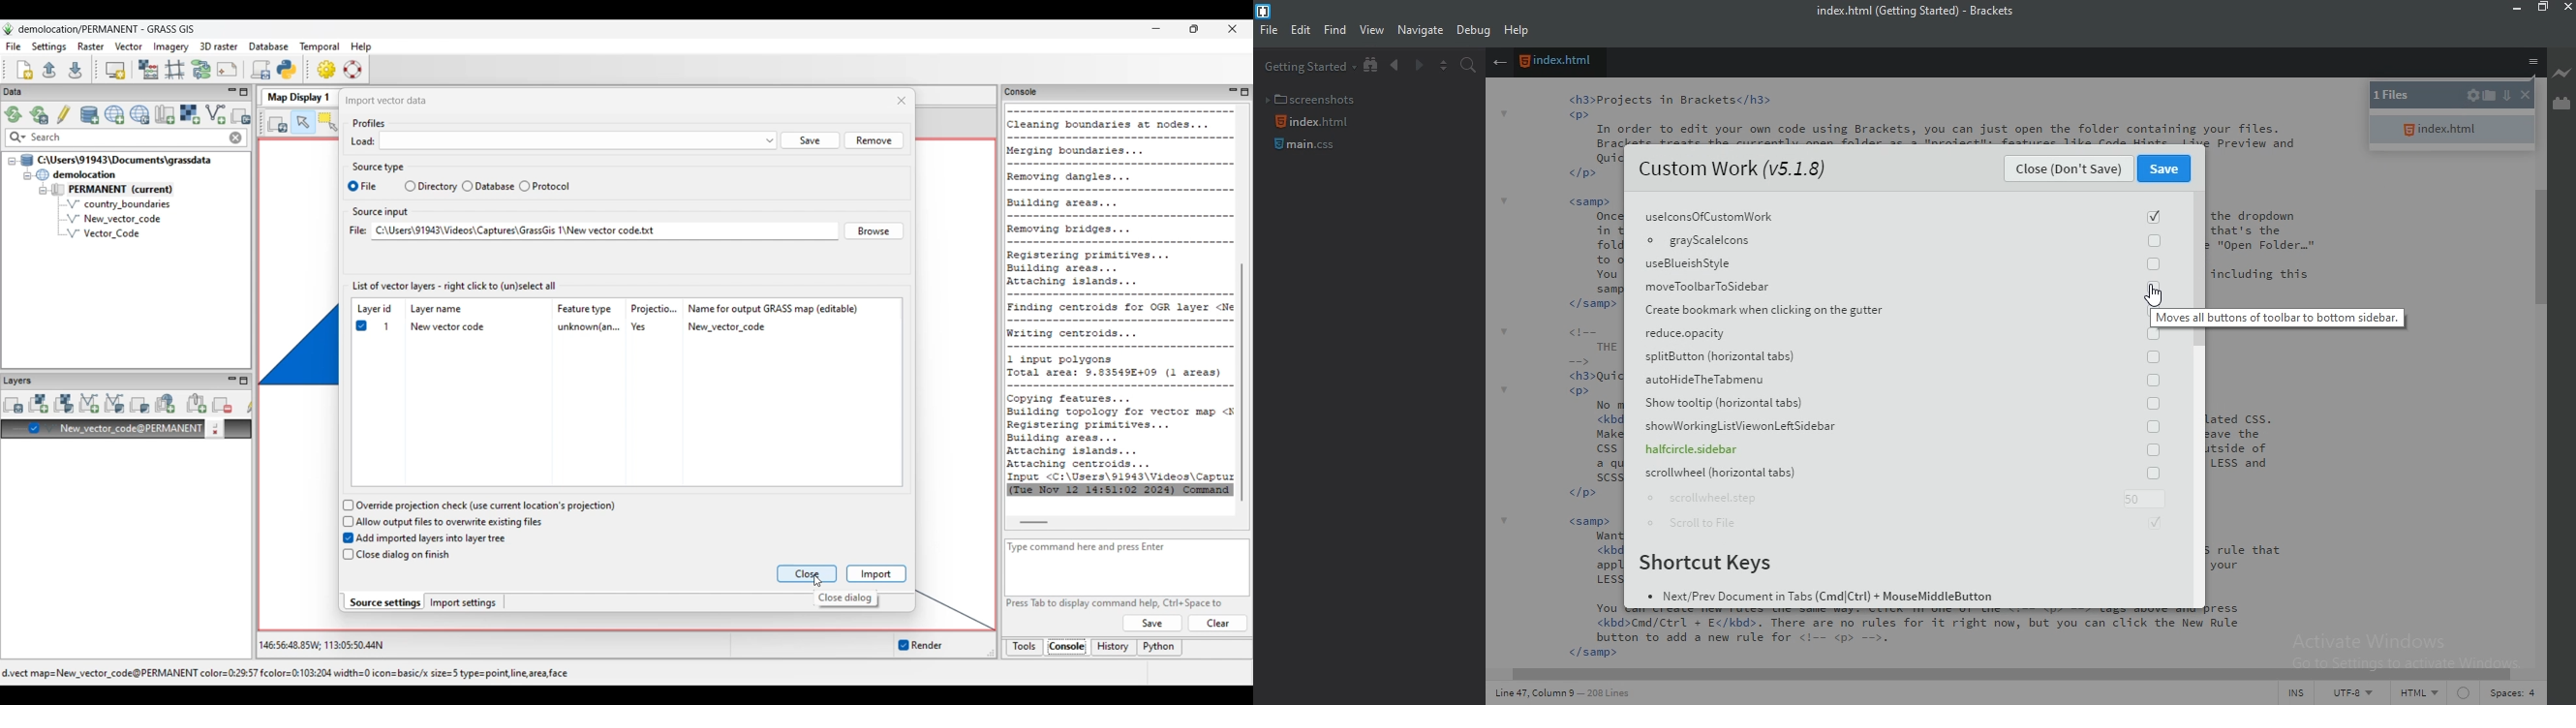 This screenshot has width=2576, height=728. I want to click on useBlueish Style, so click(1902, 263).